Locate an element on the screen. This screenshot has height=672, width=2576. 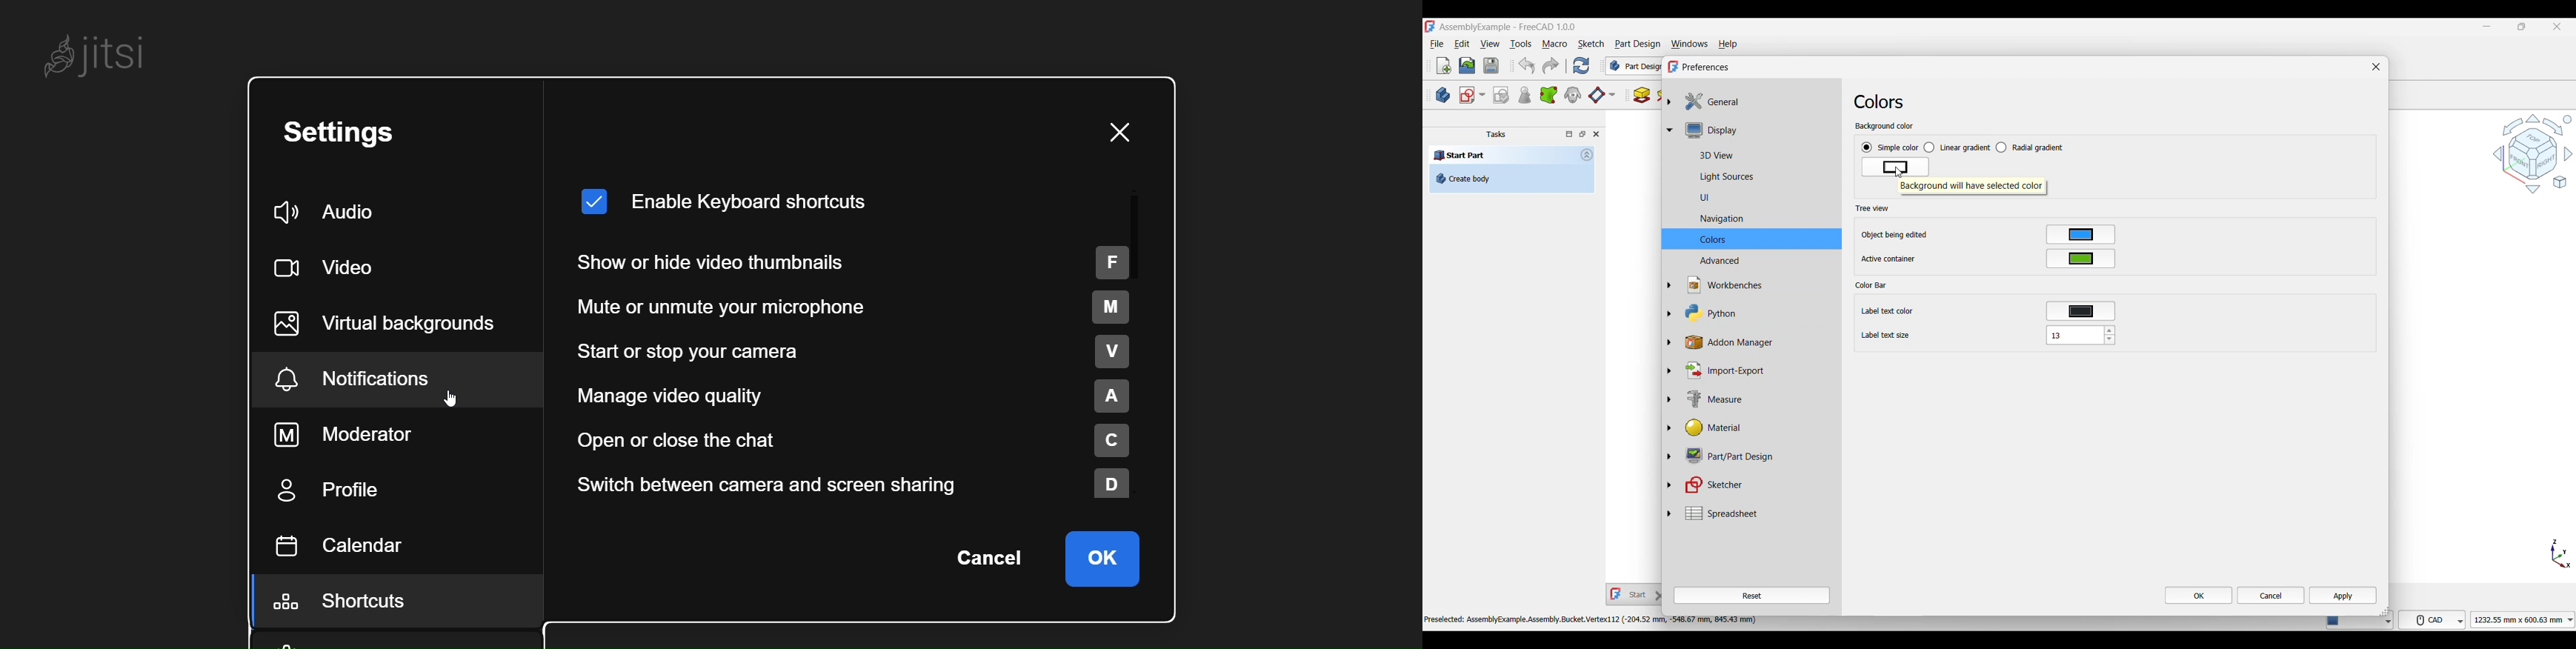
Pad is located at coordinates (1642, 95).